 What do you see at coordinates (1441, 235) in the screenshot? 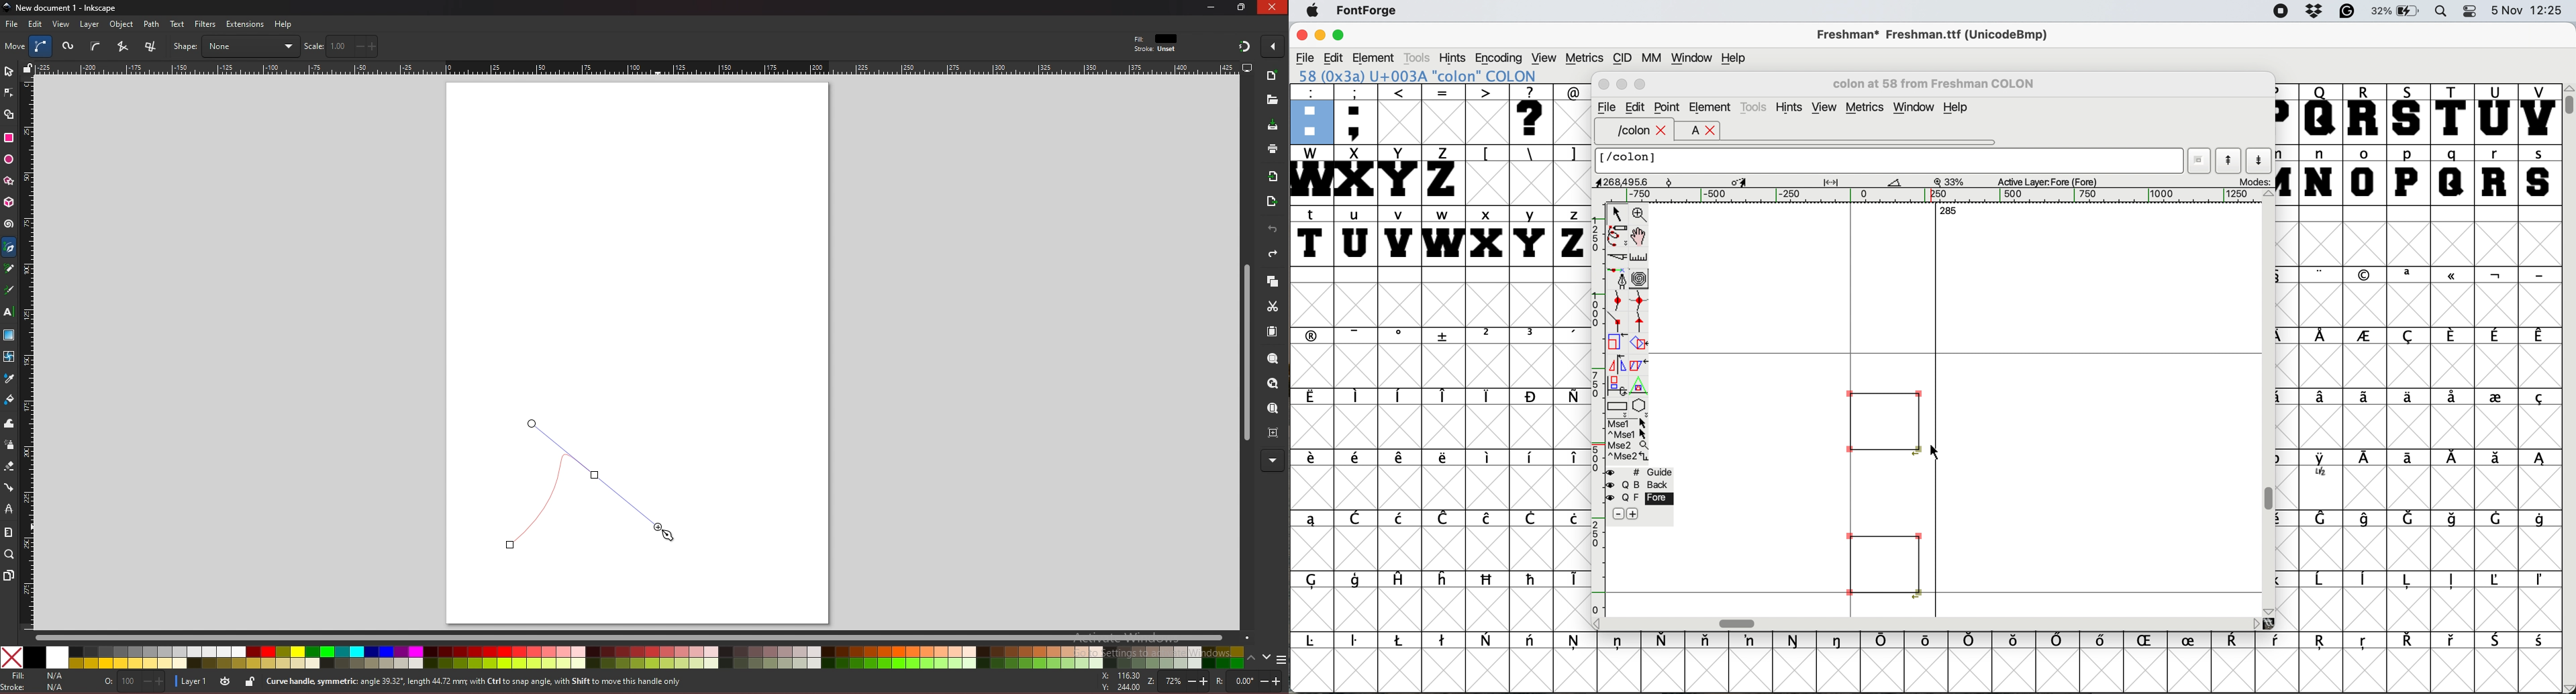
I see `w` at bounding box center [1441, 235].